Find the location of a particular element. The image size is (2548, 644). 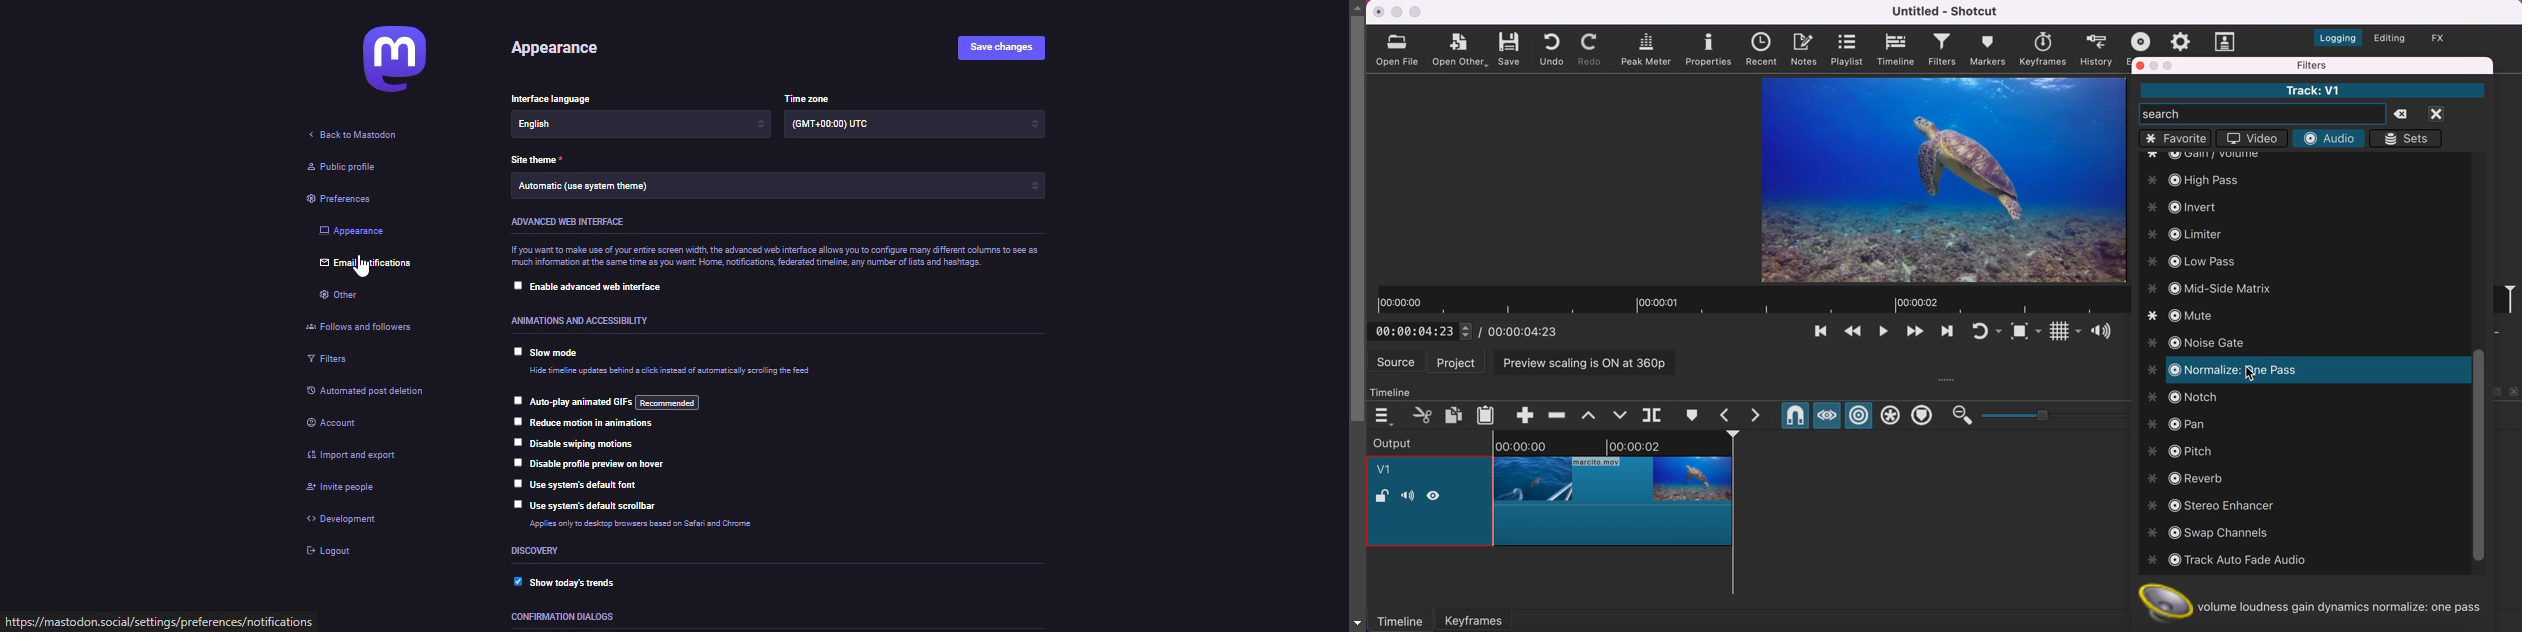

logout is located at coordinates (329, 553).